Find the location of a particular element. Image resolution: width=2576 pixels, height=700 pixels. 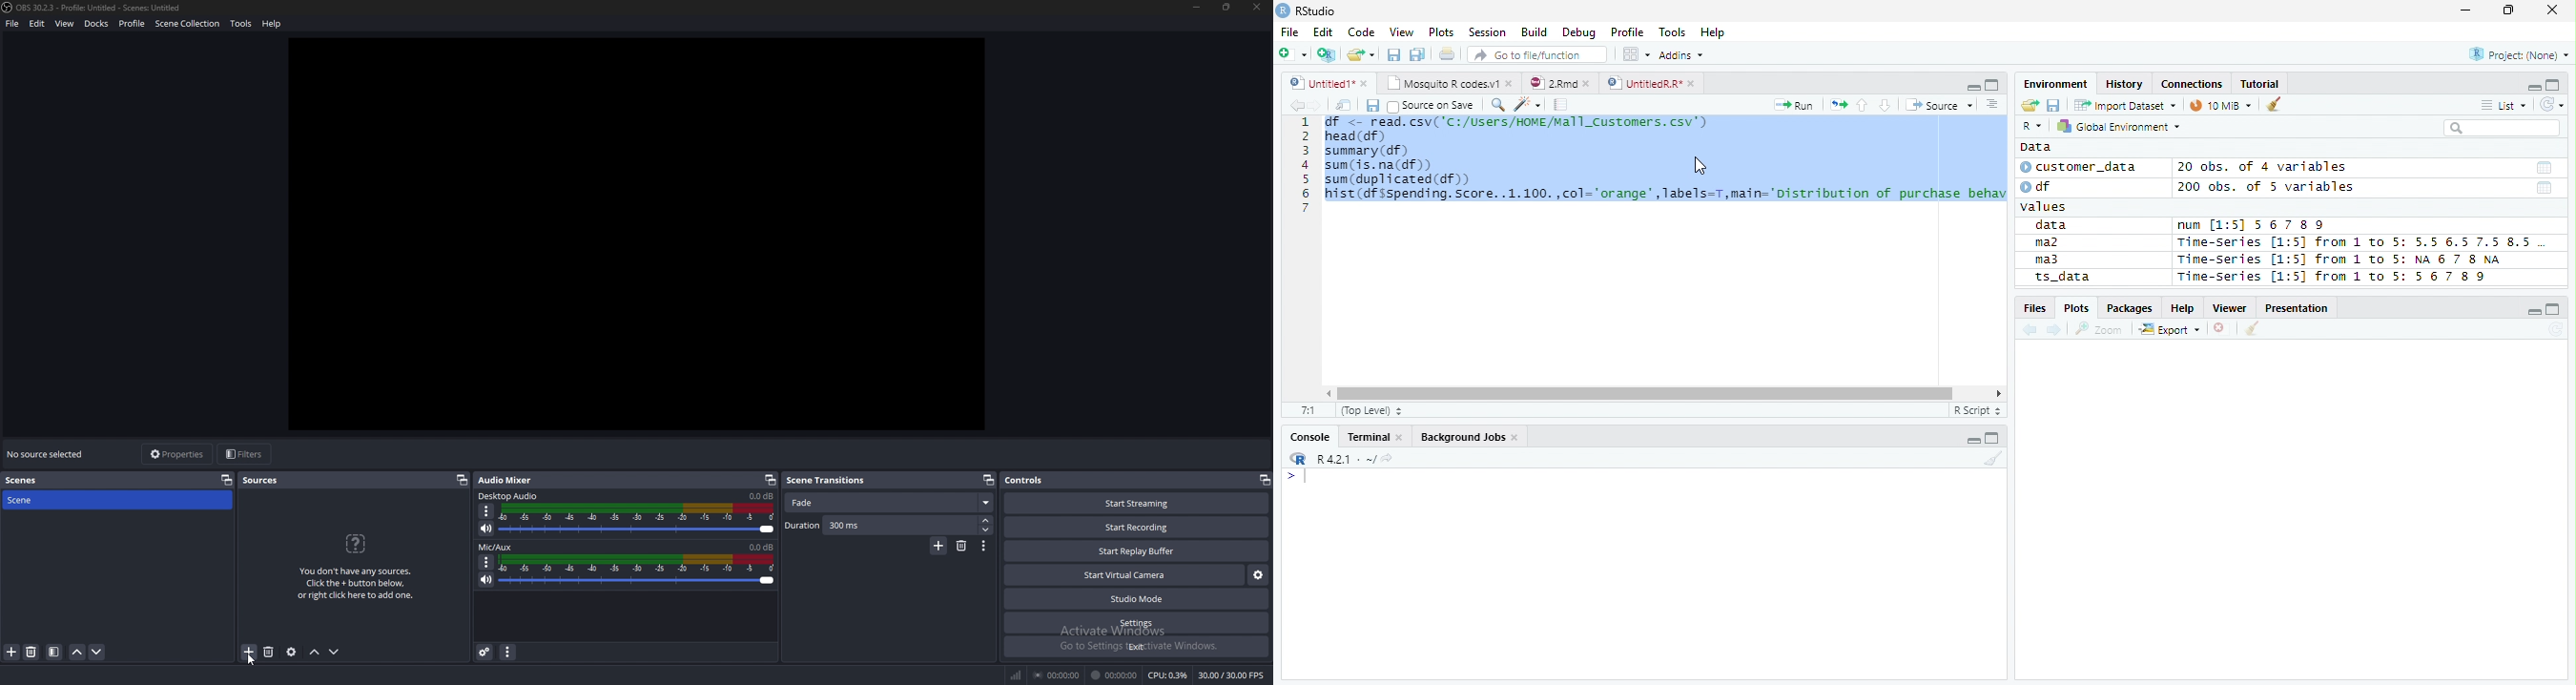

Edit is located at coordinates (1322, 31).